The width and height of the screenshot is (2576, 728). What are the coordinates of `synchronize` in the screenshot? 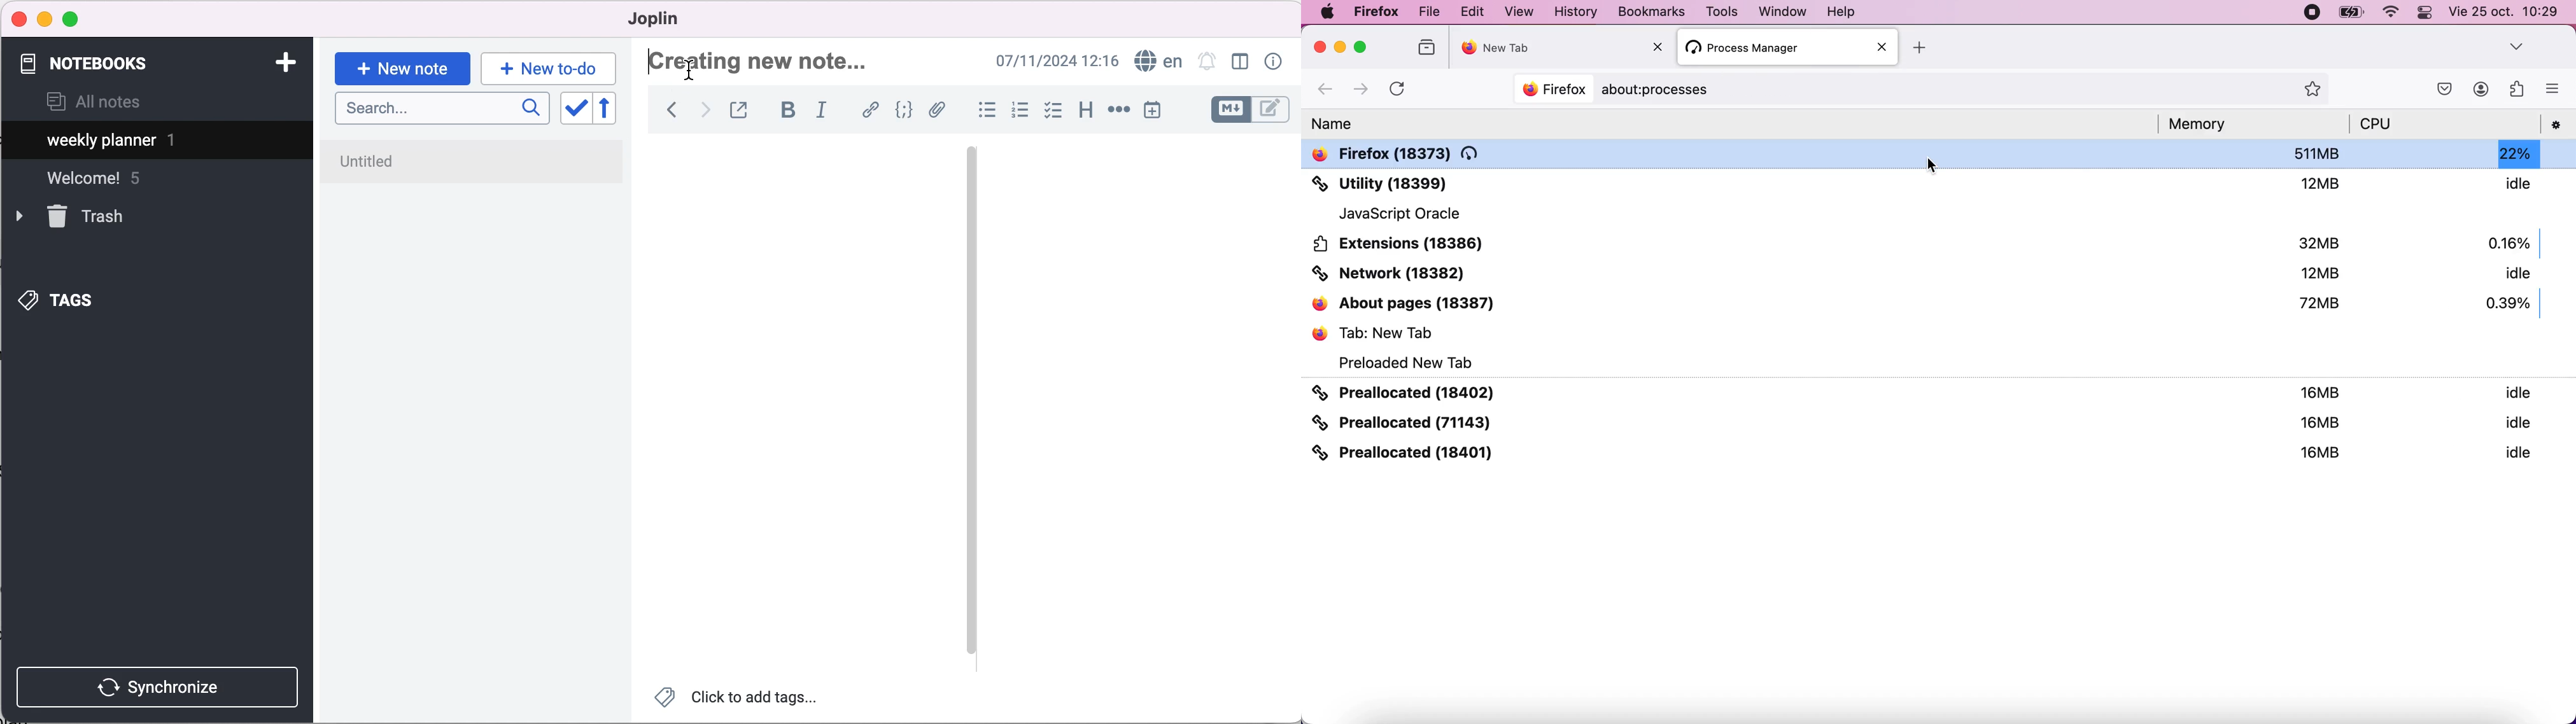 It's located at (160, 686).